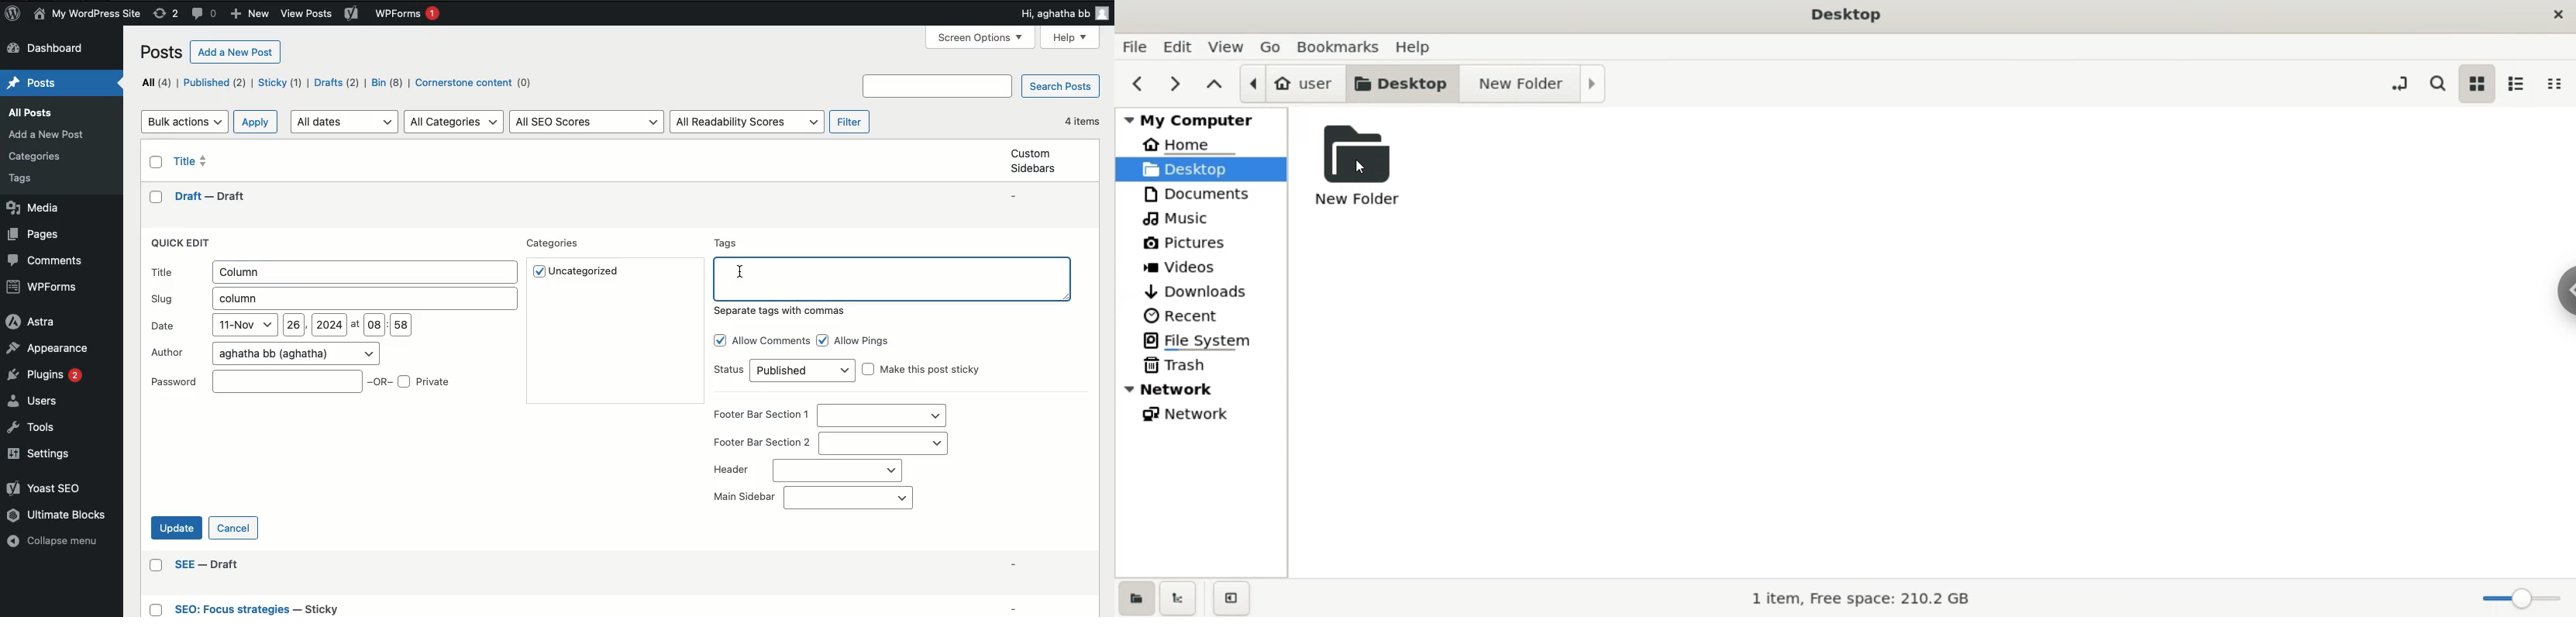 This screenshot has width=2576, height=644. I want to click on Title, so click(333, 271).